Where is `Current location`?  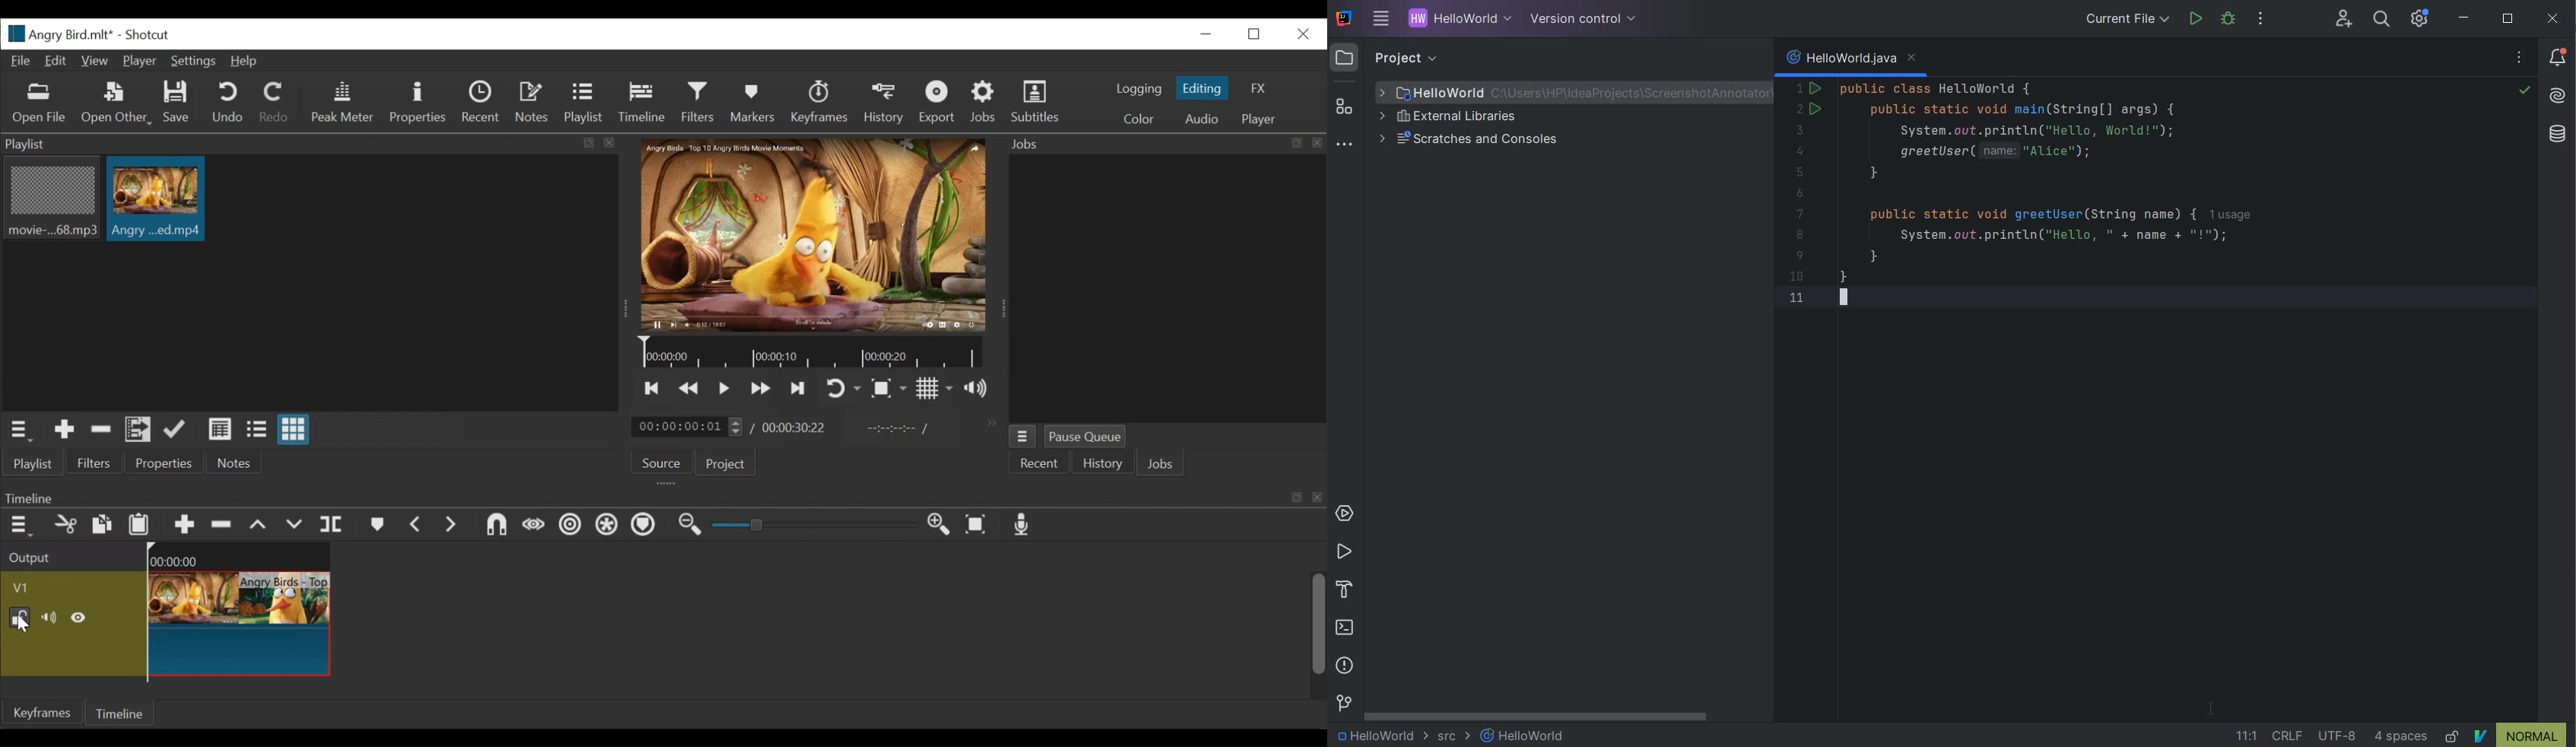 Current location is located at coordinates (689, 427).